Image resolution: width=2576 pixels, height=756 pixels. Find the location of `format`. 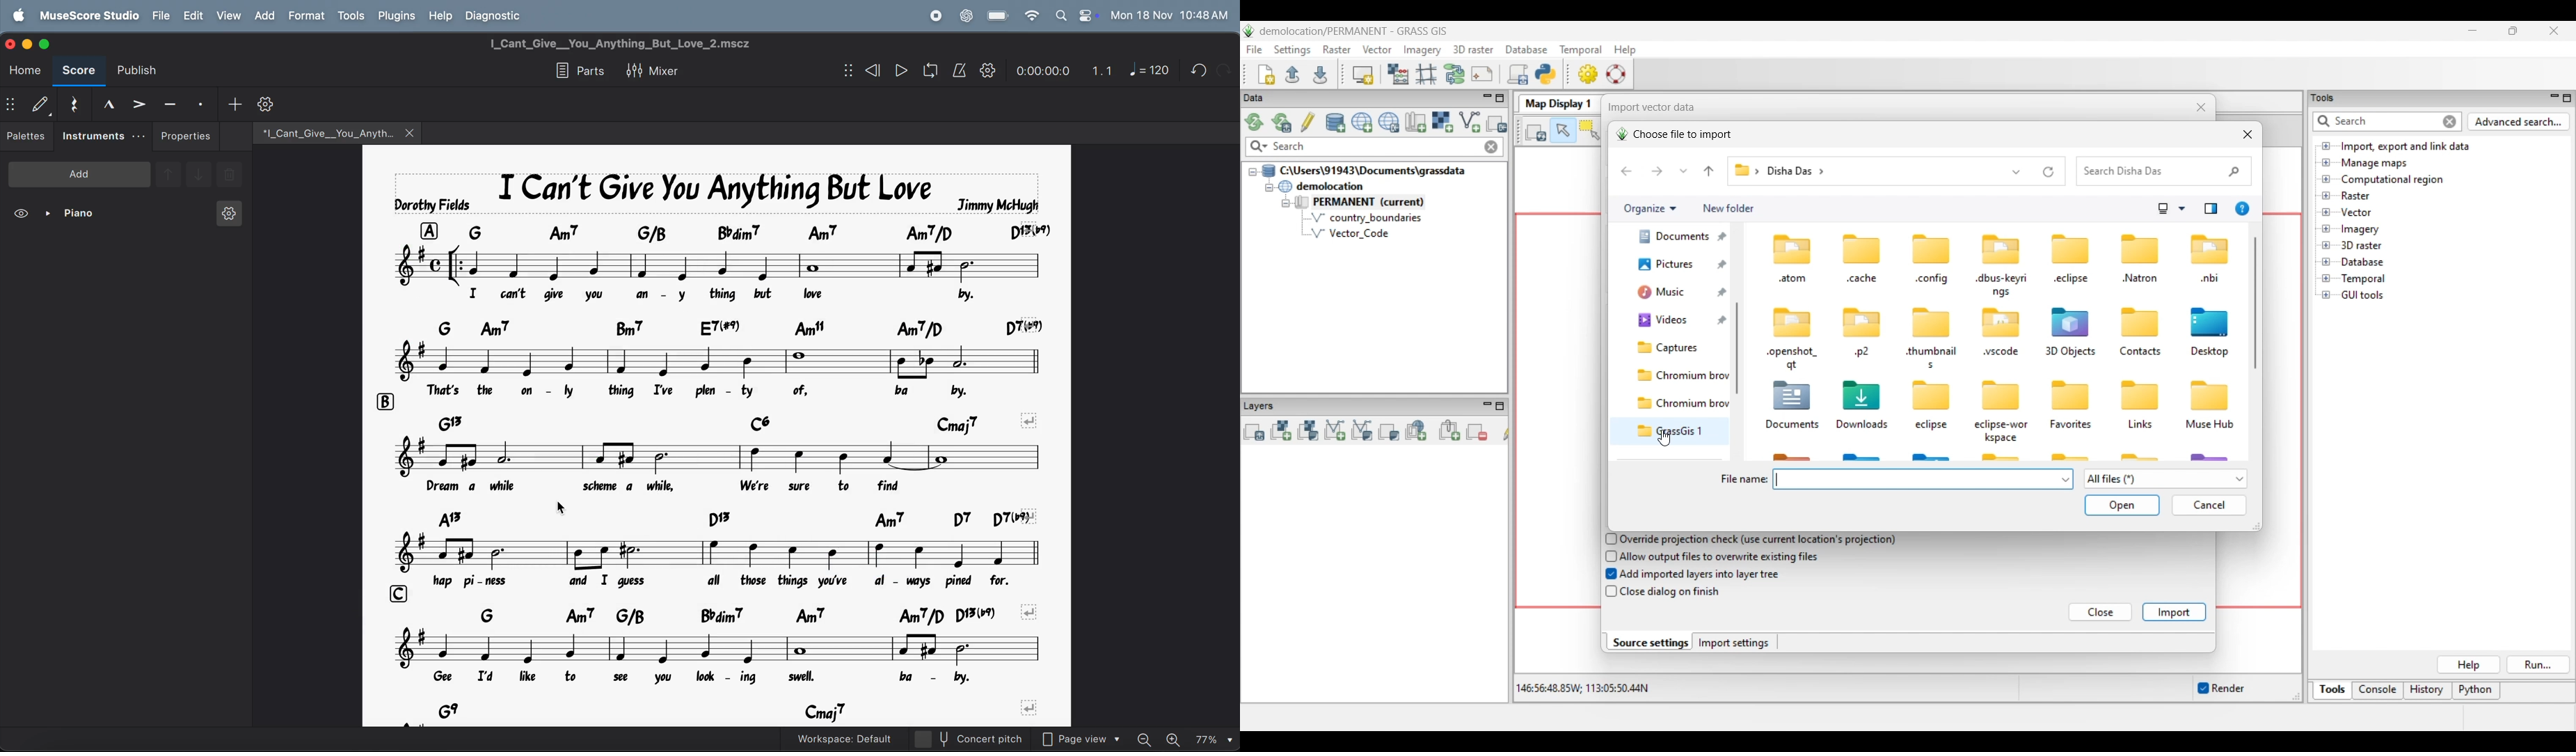

format is located at coordinates (306, 16).